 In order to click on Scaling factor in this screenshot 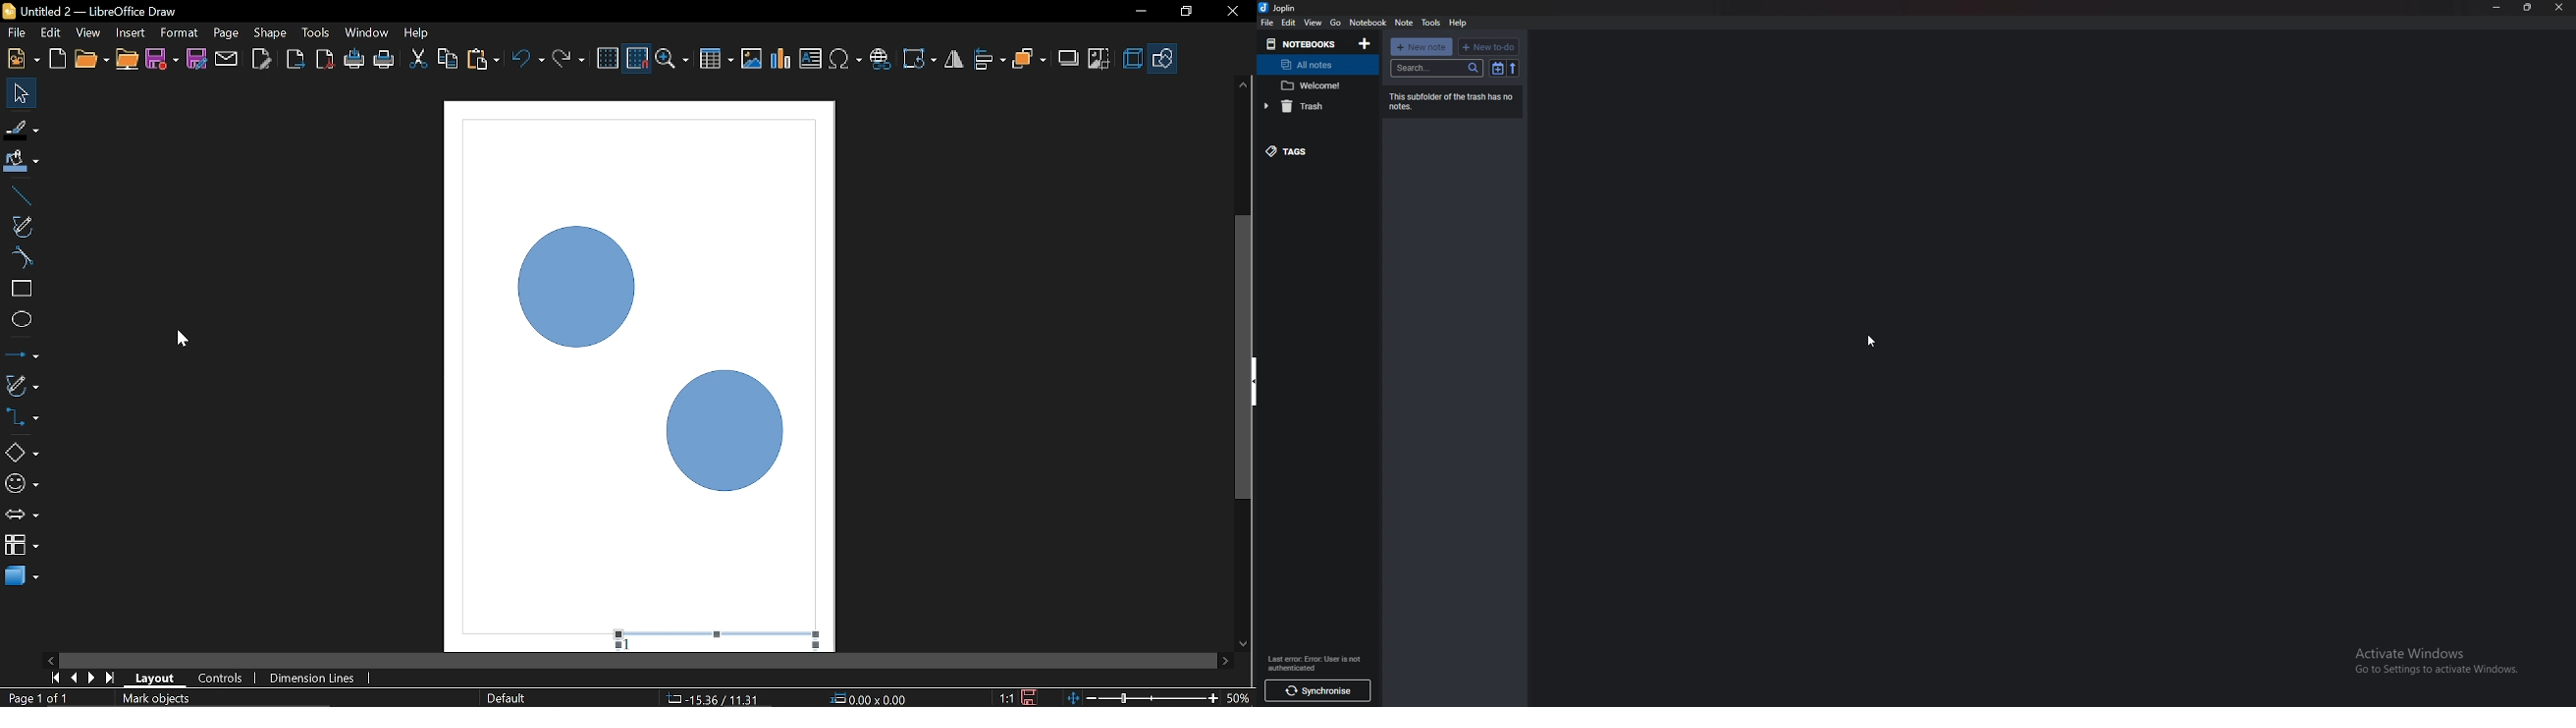, I will do `click(1006, 698)`.